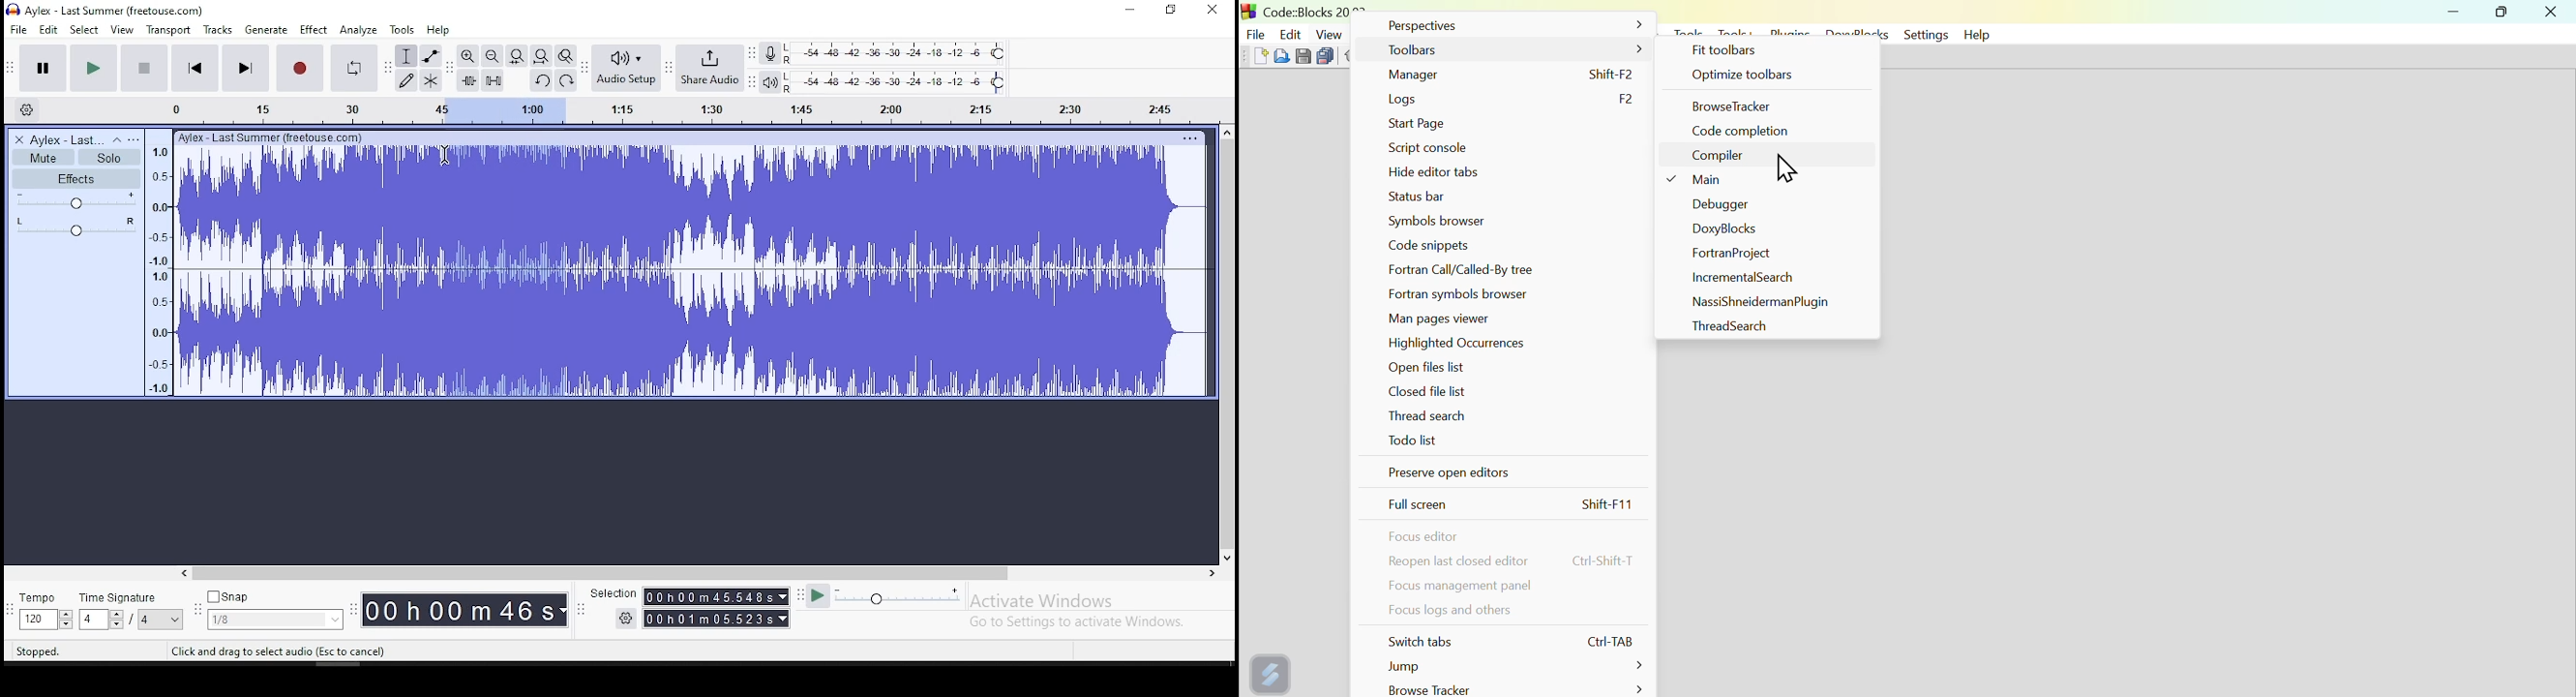  Describe the element at coordinates (360, 30) in the screenshot. I see `analyze` at that location.